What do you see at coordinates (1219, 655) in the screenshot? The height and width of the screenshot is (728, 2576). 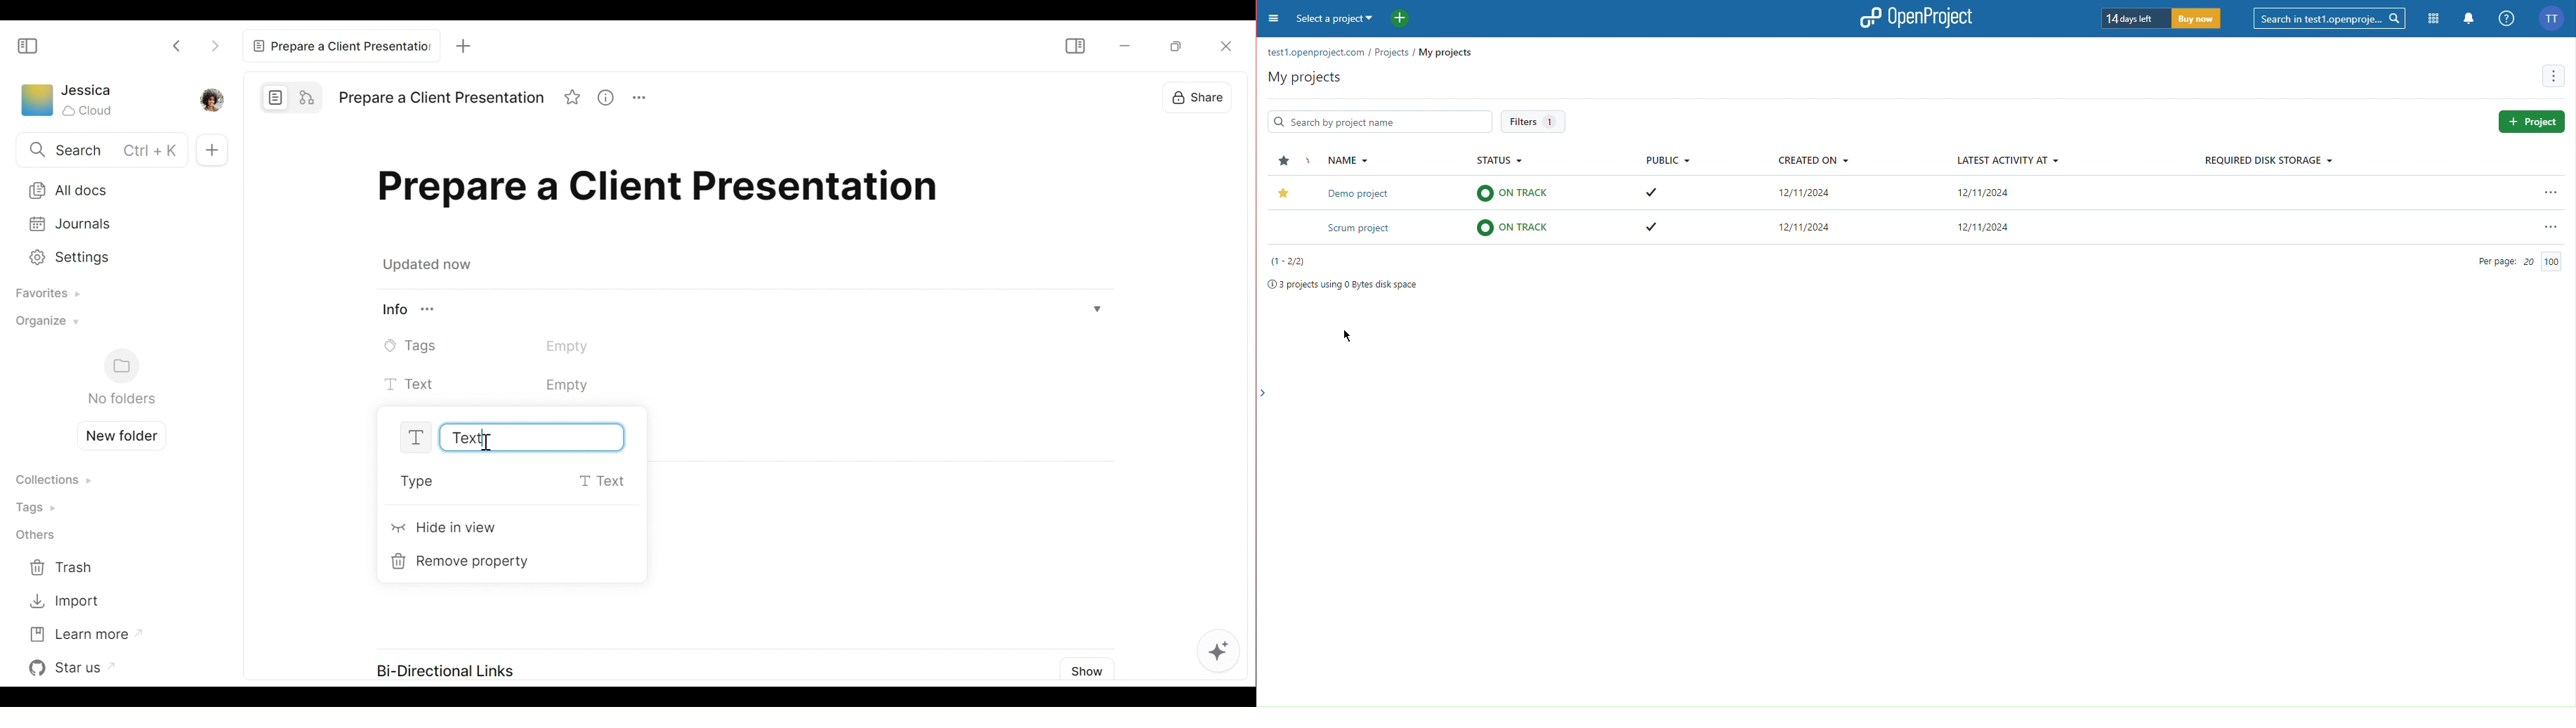 I see `AI` at bounding box center [1219, 655].